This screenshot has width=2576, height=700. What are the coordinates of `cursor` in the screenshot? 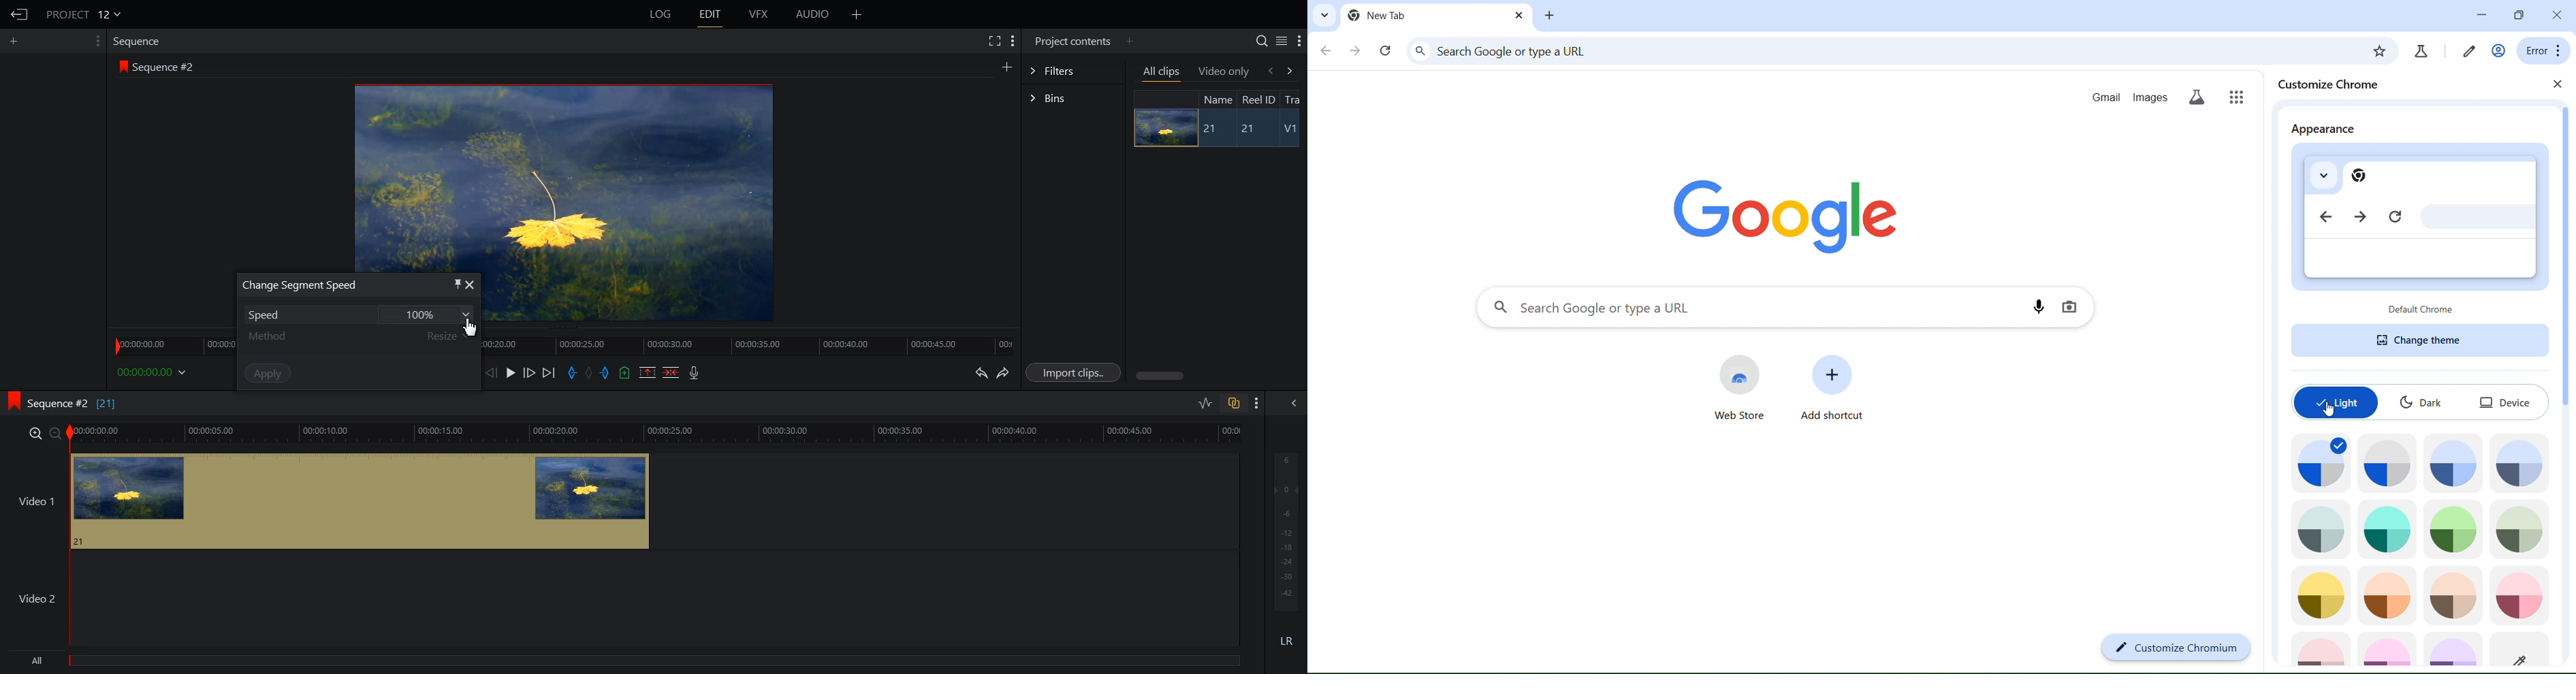 It's located at (2329, 414).